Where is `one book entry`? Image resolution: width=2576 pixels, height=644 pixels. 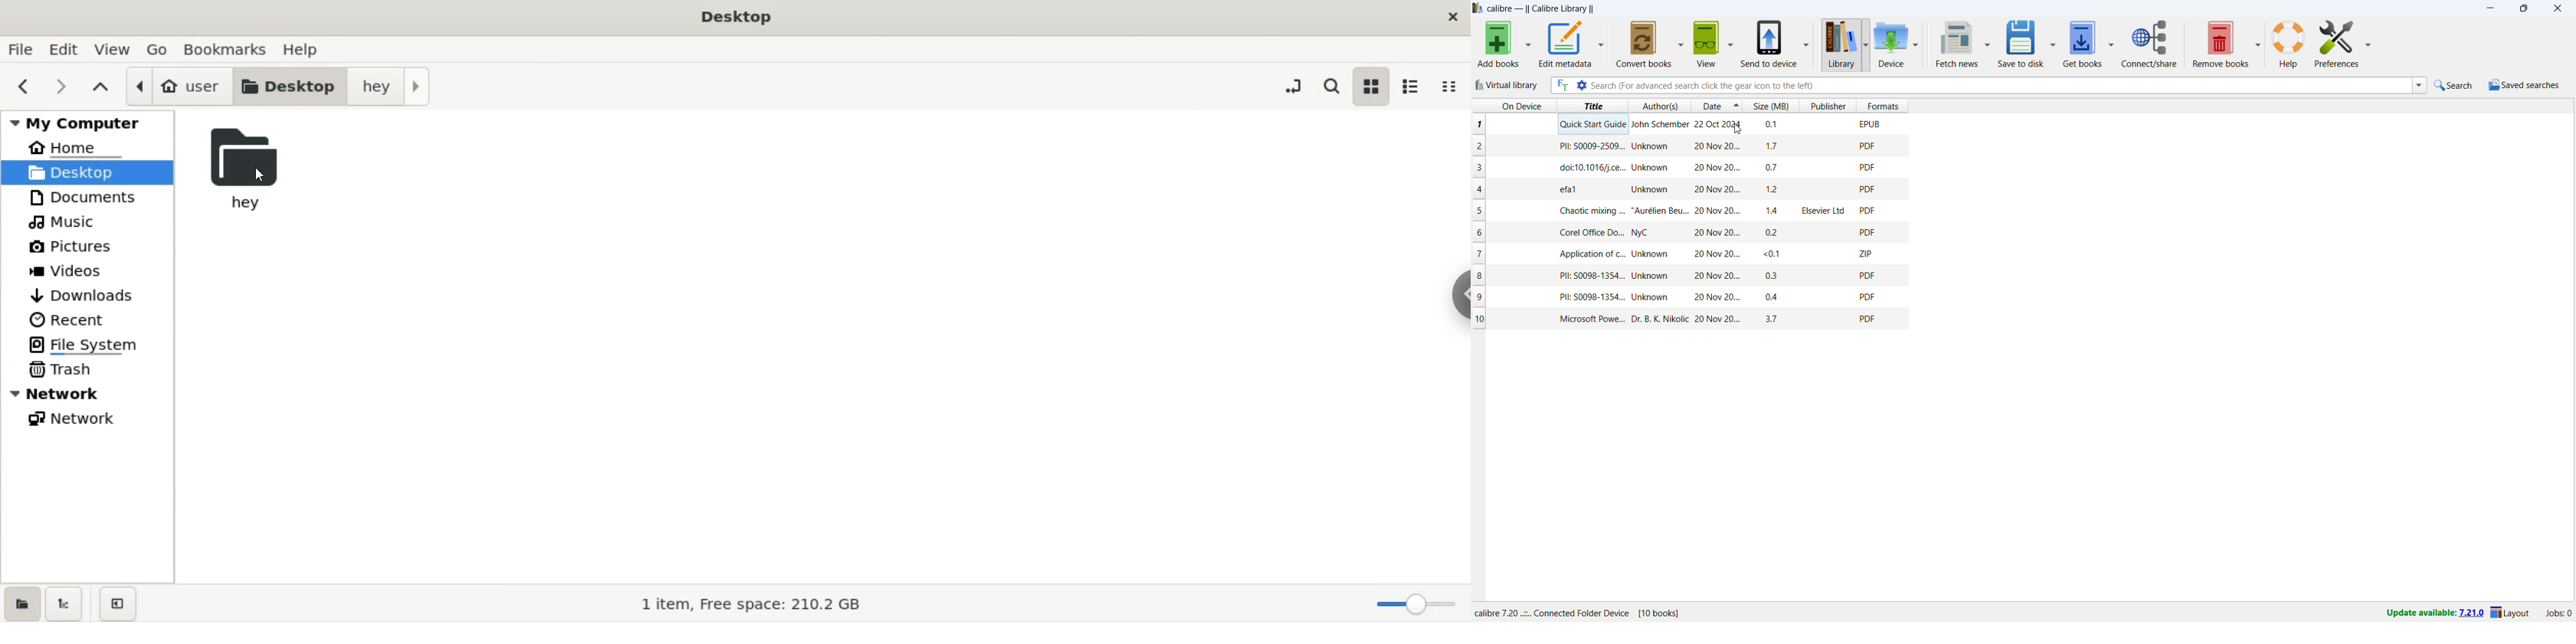 one book entry is located at coordinates (1685, 189).